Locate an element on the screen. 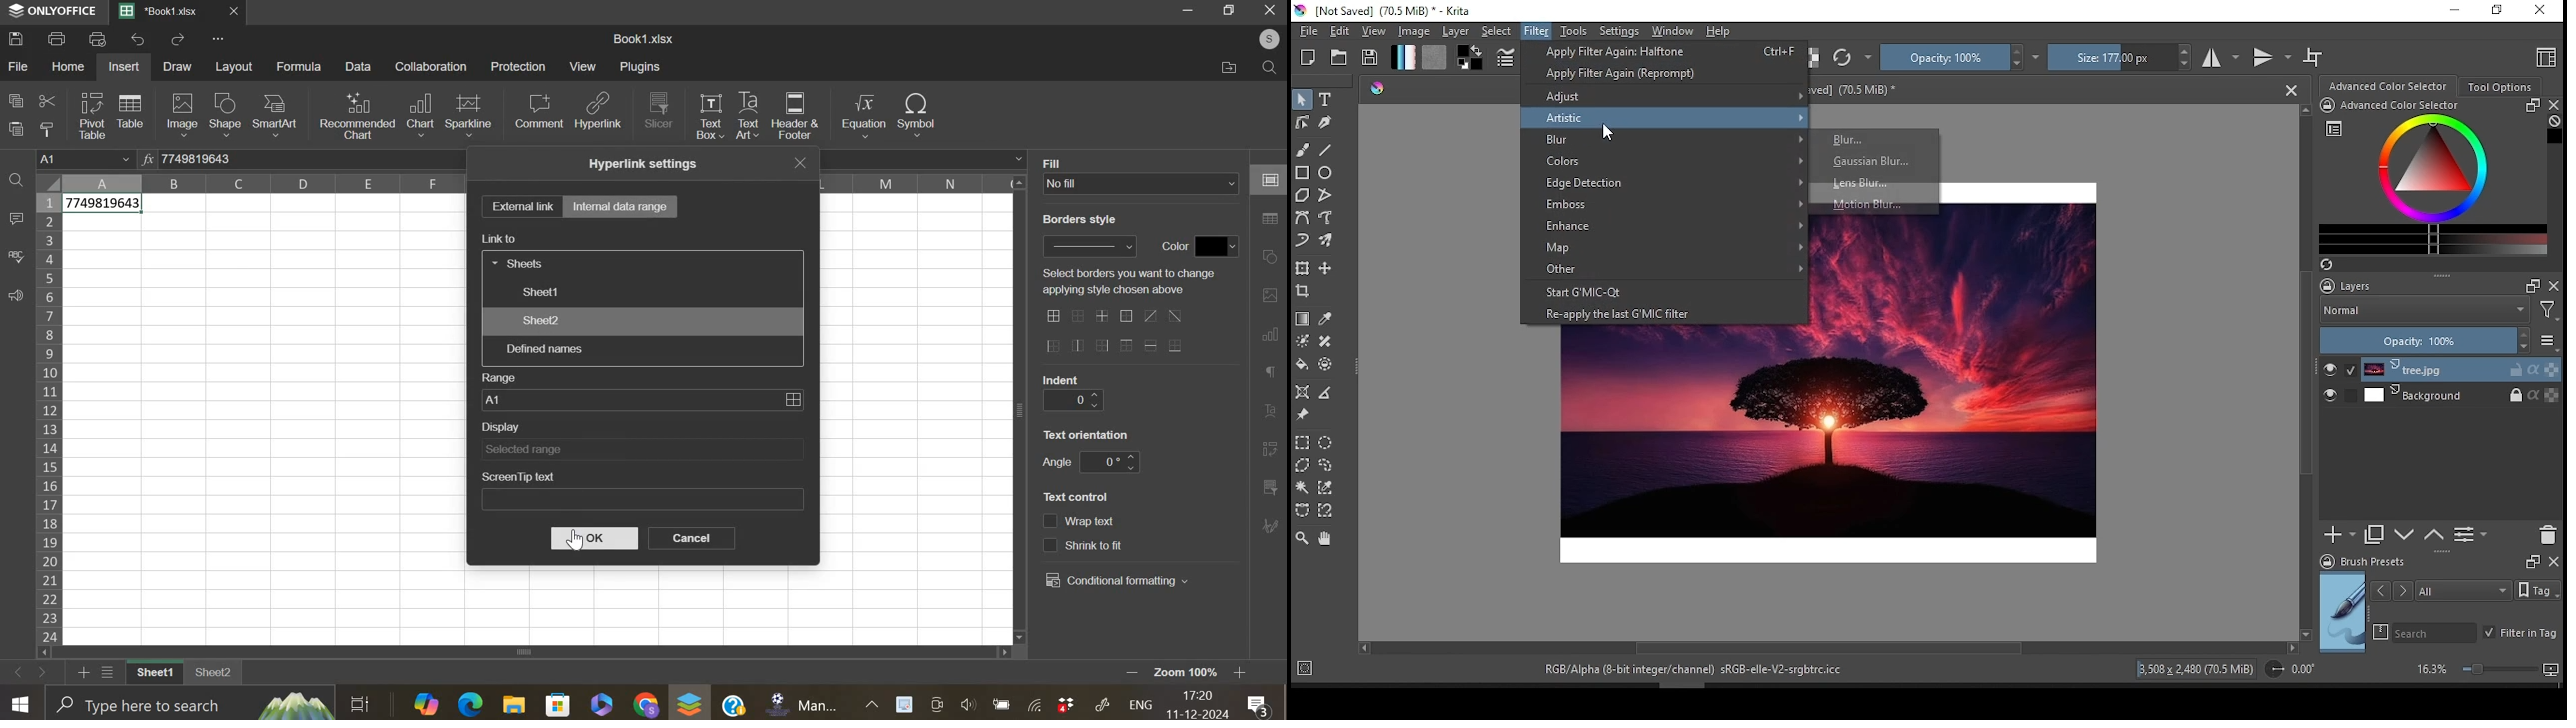 Image resolution: width=2576 pixels, height=728 pixels. close docker is located at coordinates (2554, 103).